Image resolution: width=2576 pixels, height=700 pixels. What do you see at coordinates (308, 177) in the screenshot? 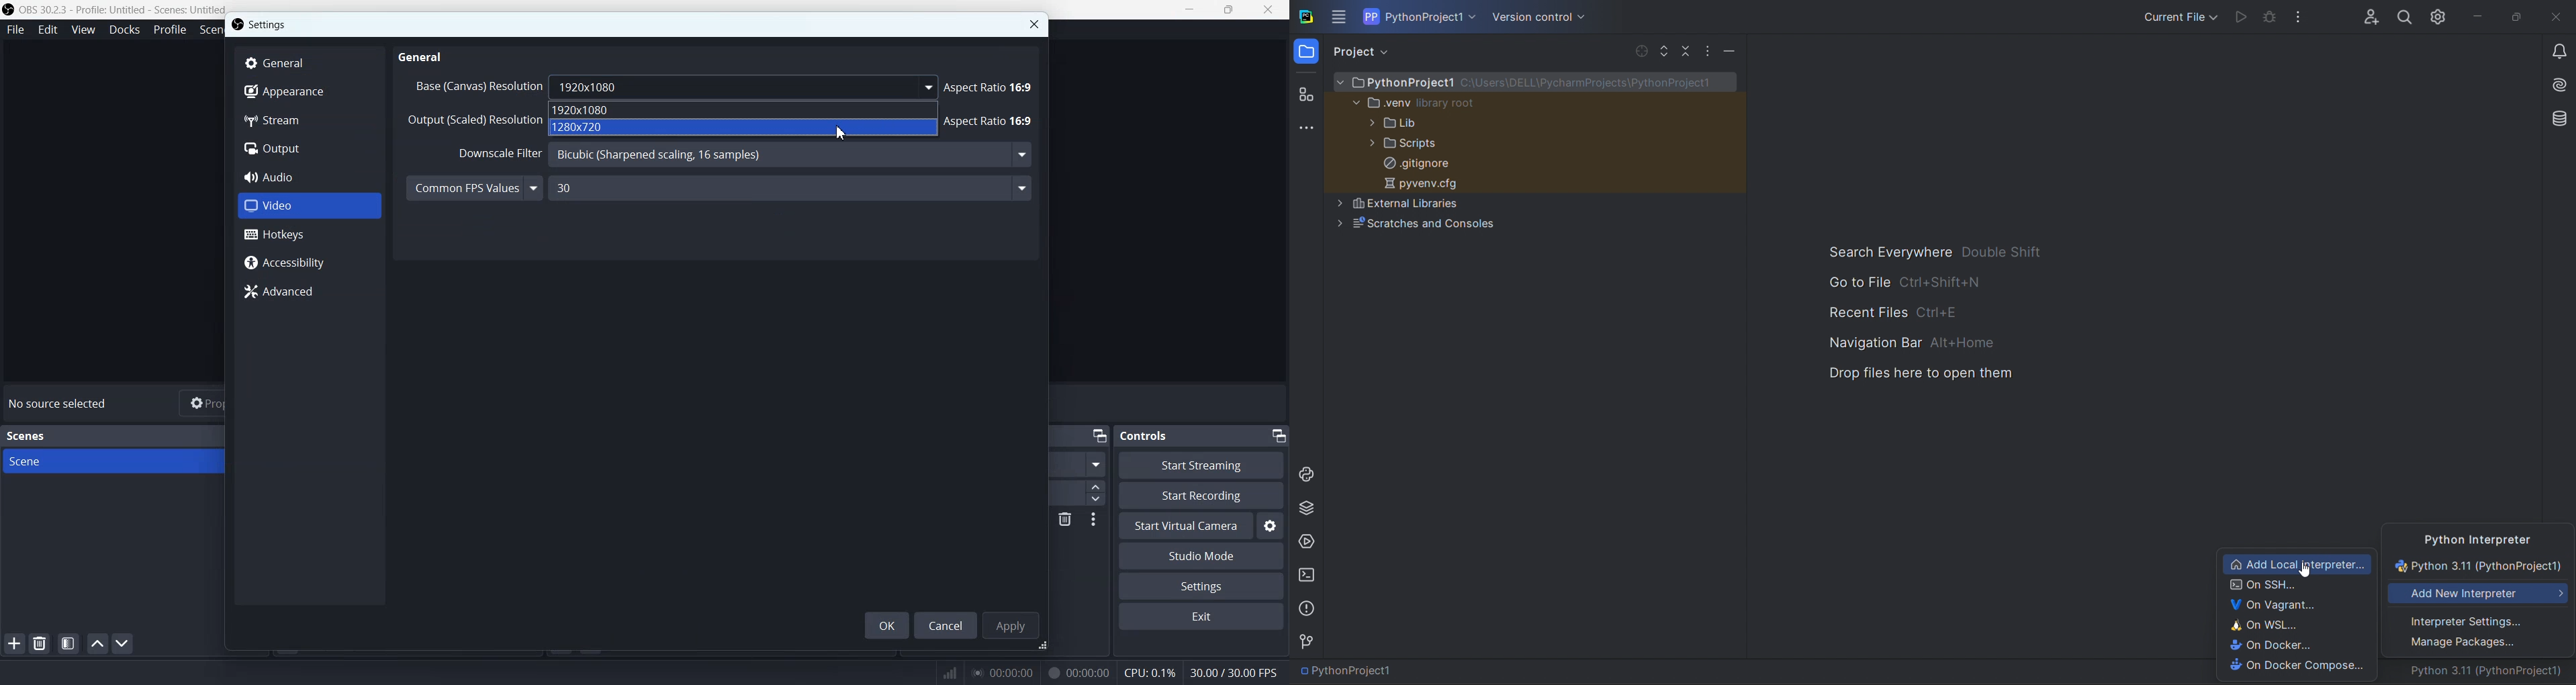
I see `Audio` at bounding box center [308, 177].